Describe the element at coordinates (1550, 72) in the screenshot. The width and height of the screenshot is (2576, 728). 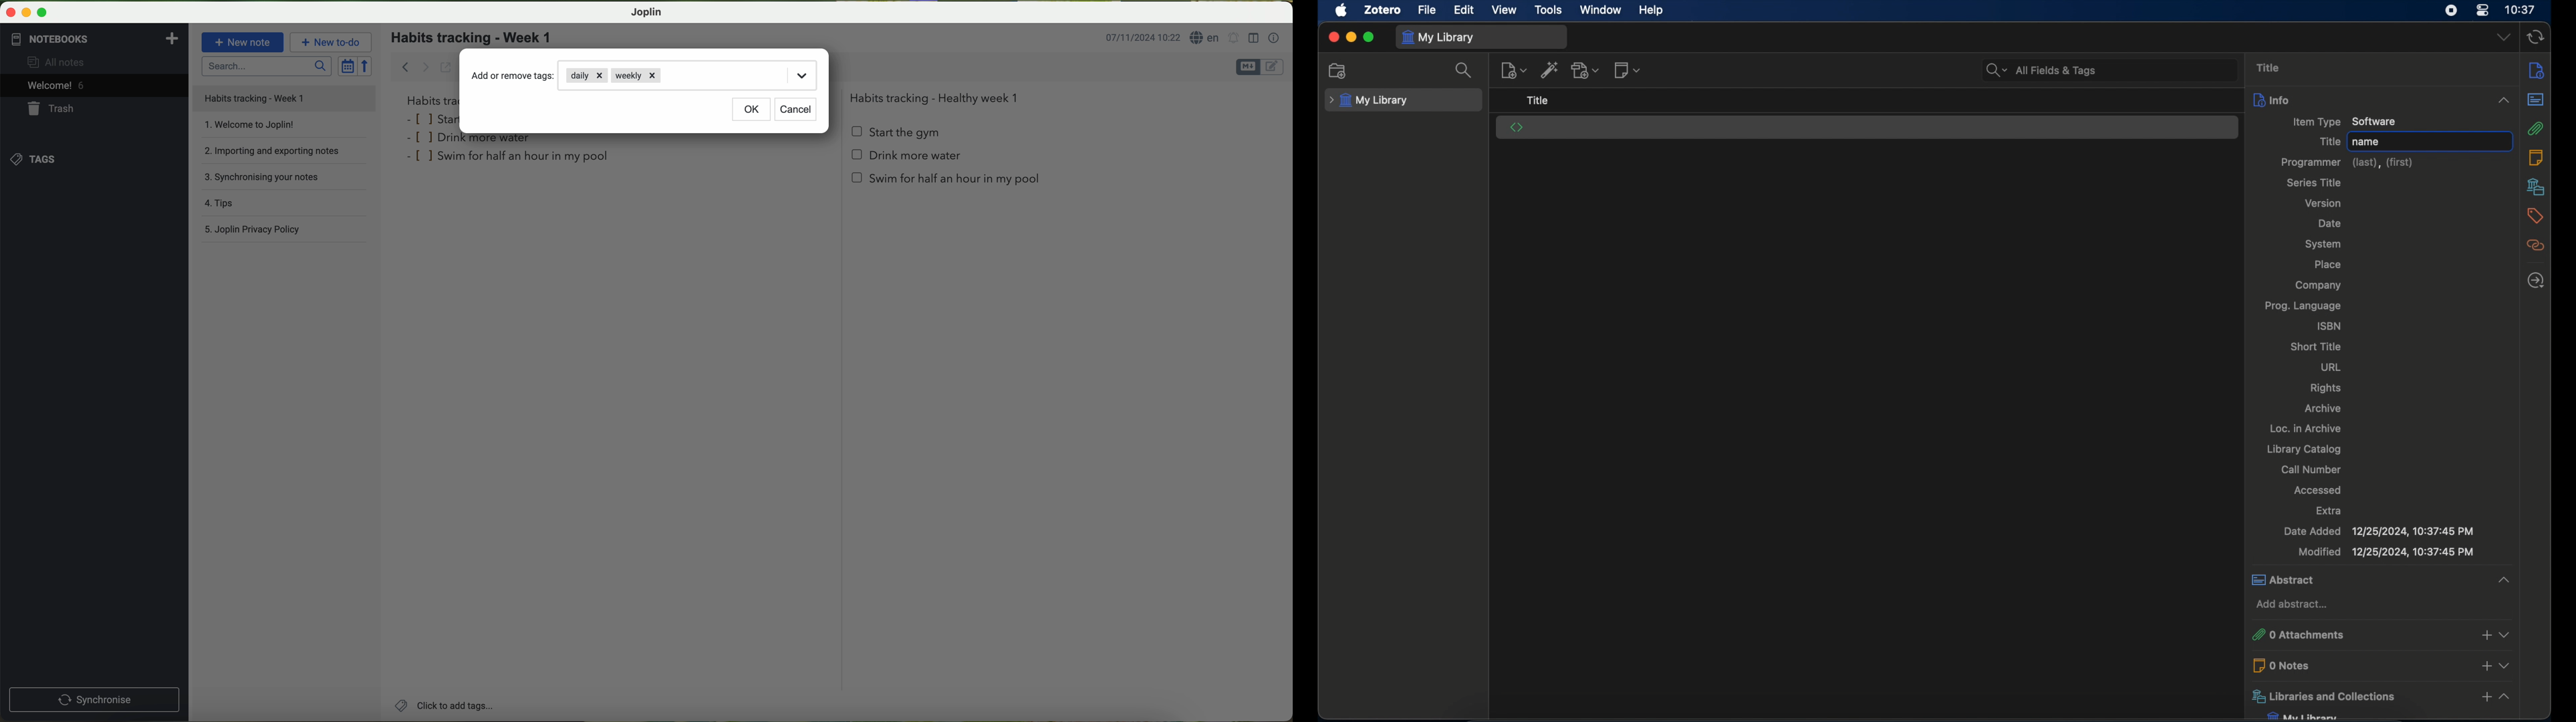
I see `add item  by identifier` at that location.